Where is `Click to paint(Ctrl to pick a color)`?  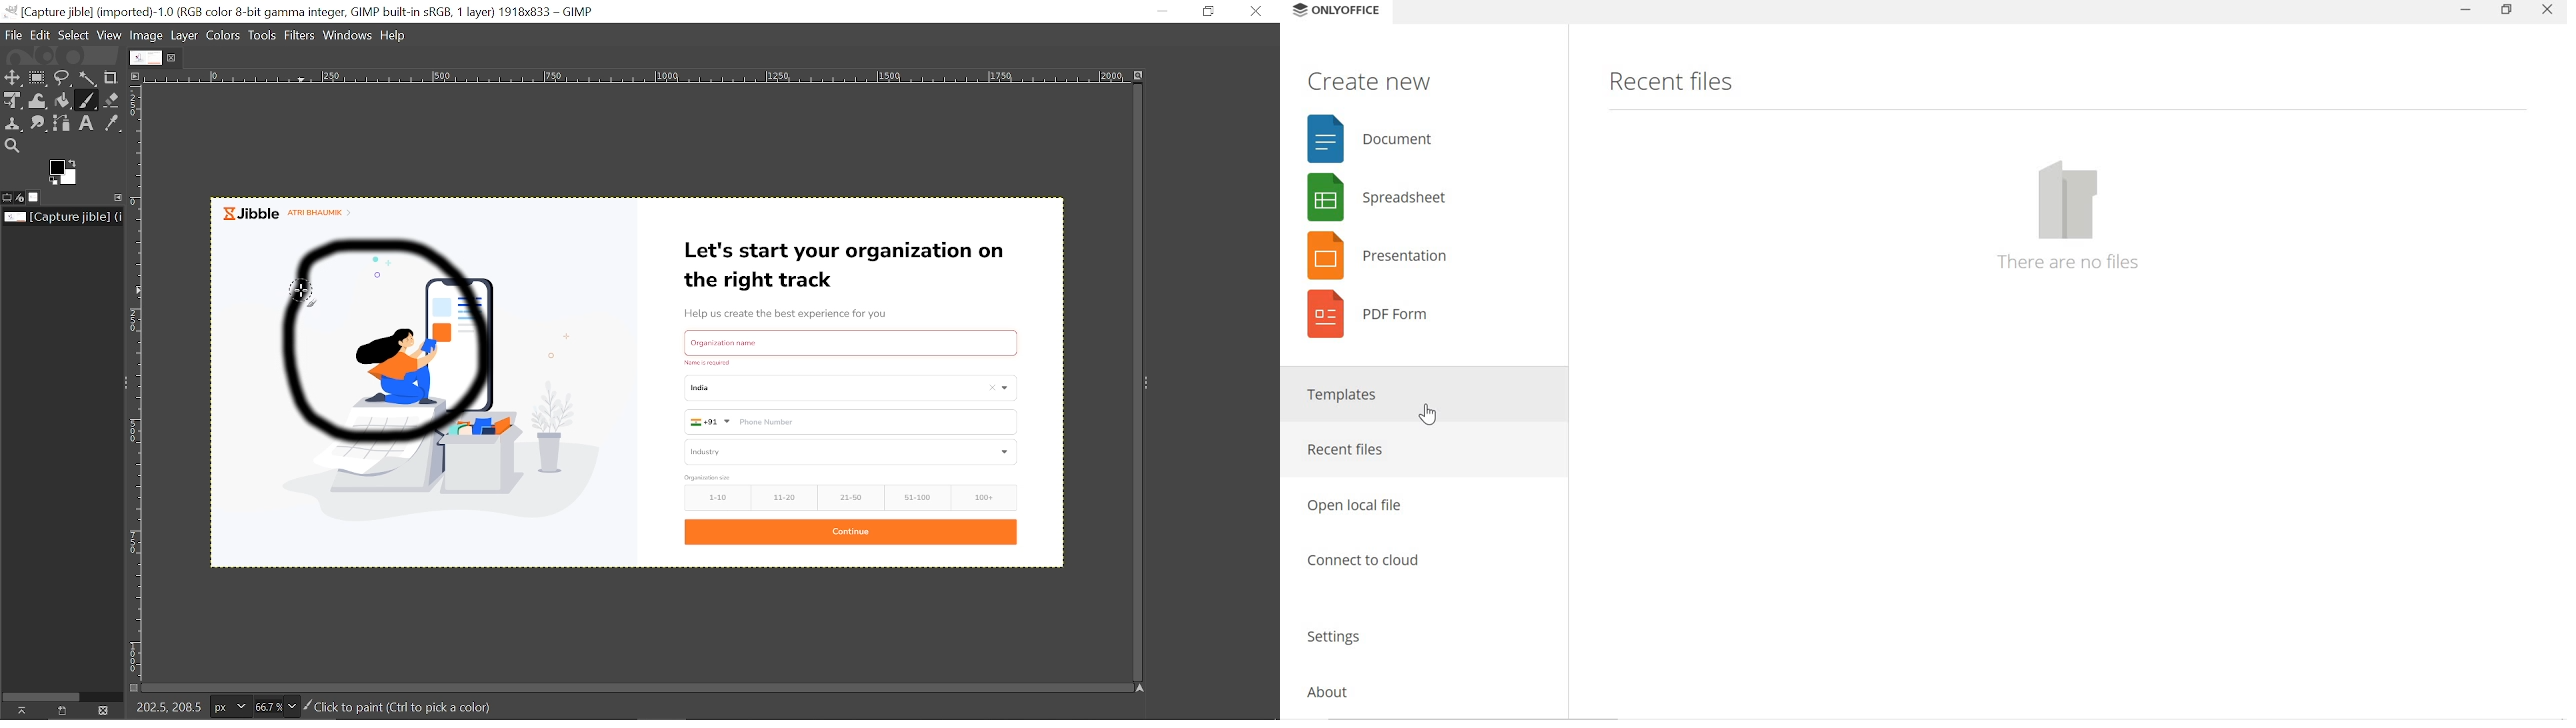 Click to paint(Ctrl to pick a color) is located at coordinates (399, 708).